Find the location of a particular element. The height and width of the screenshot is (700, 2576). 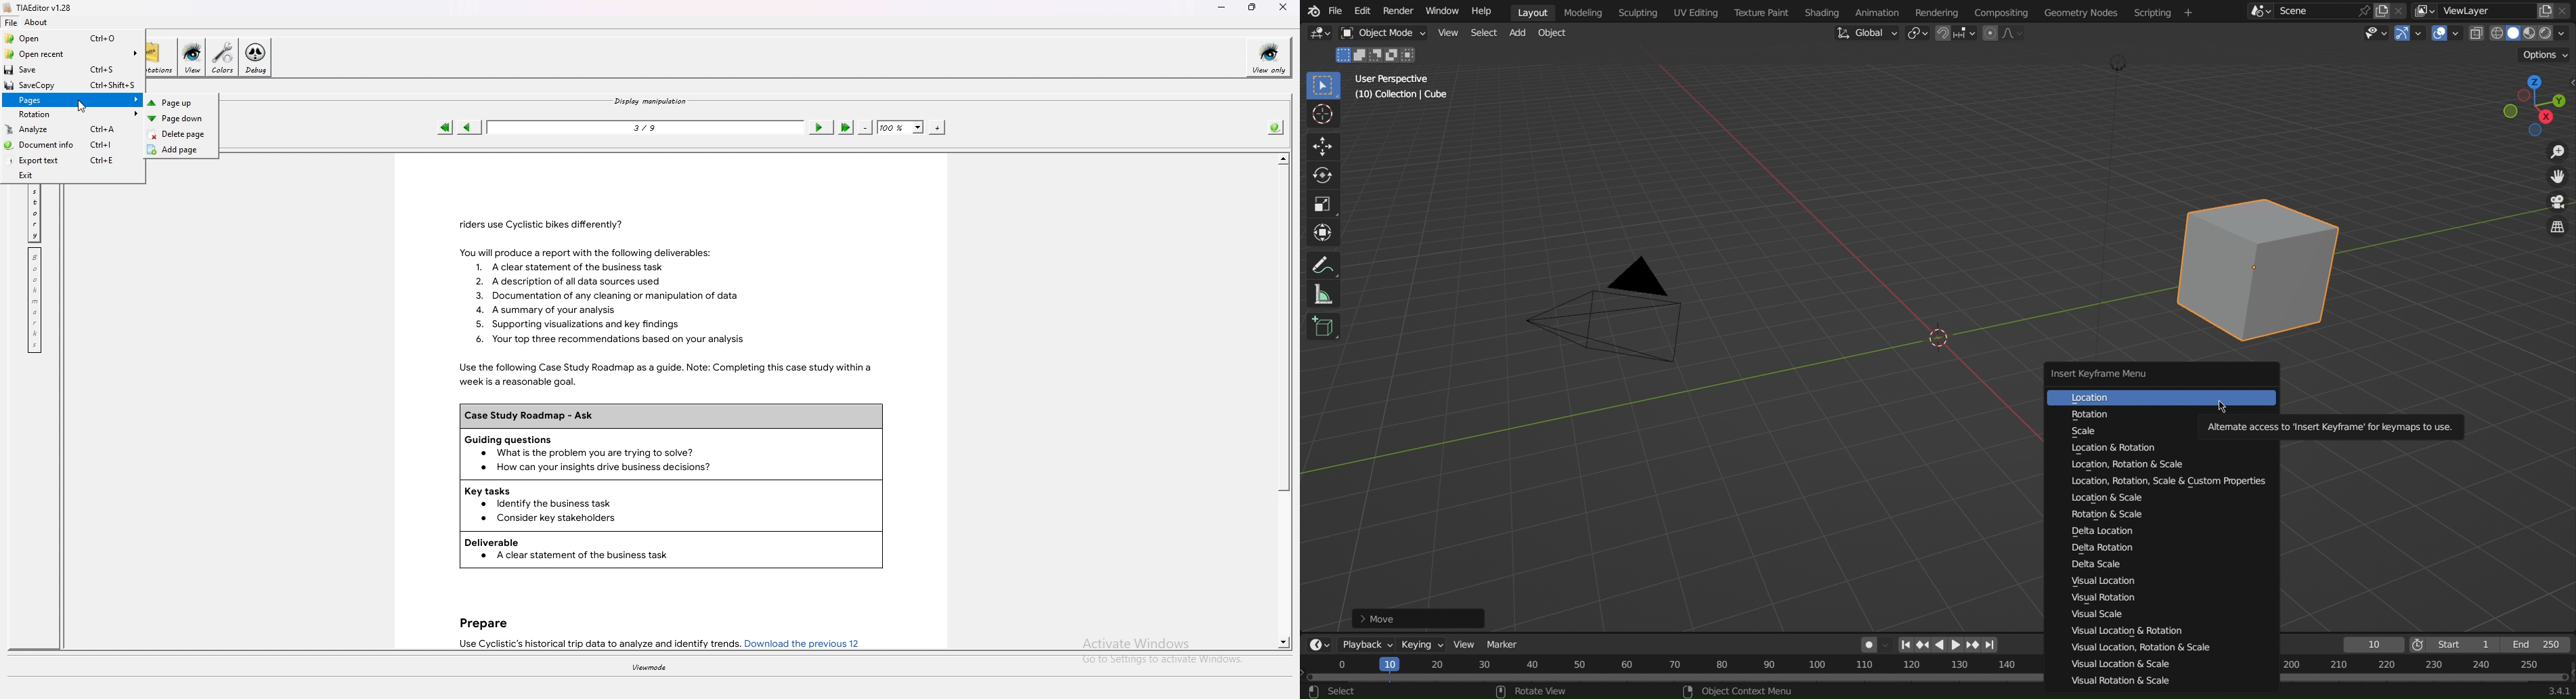

Show Gizmo is located at coordinates (2408, 33).